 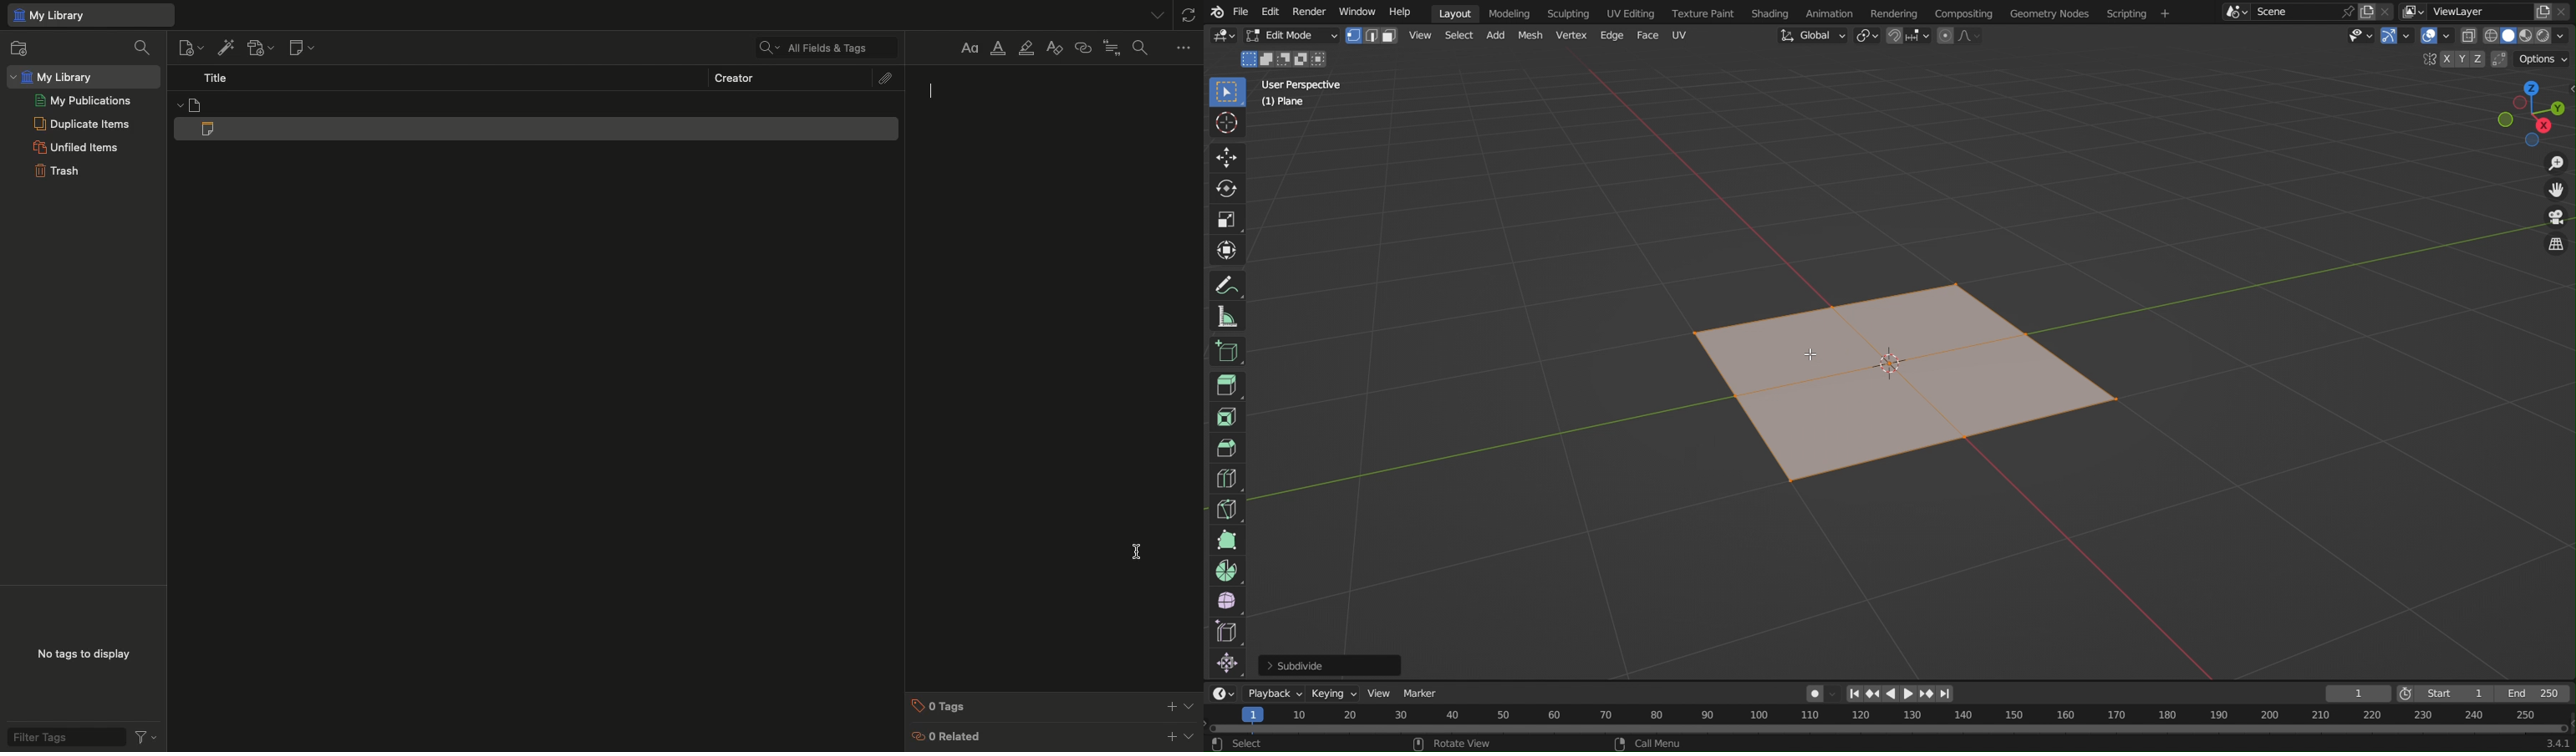 I want to click on Measure, so click(x=1227, y=315).